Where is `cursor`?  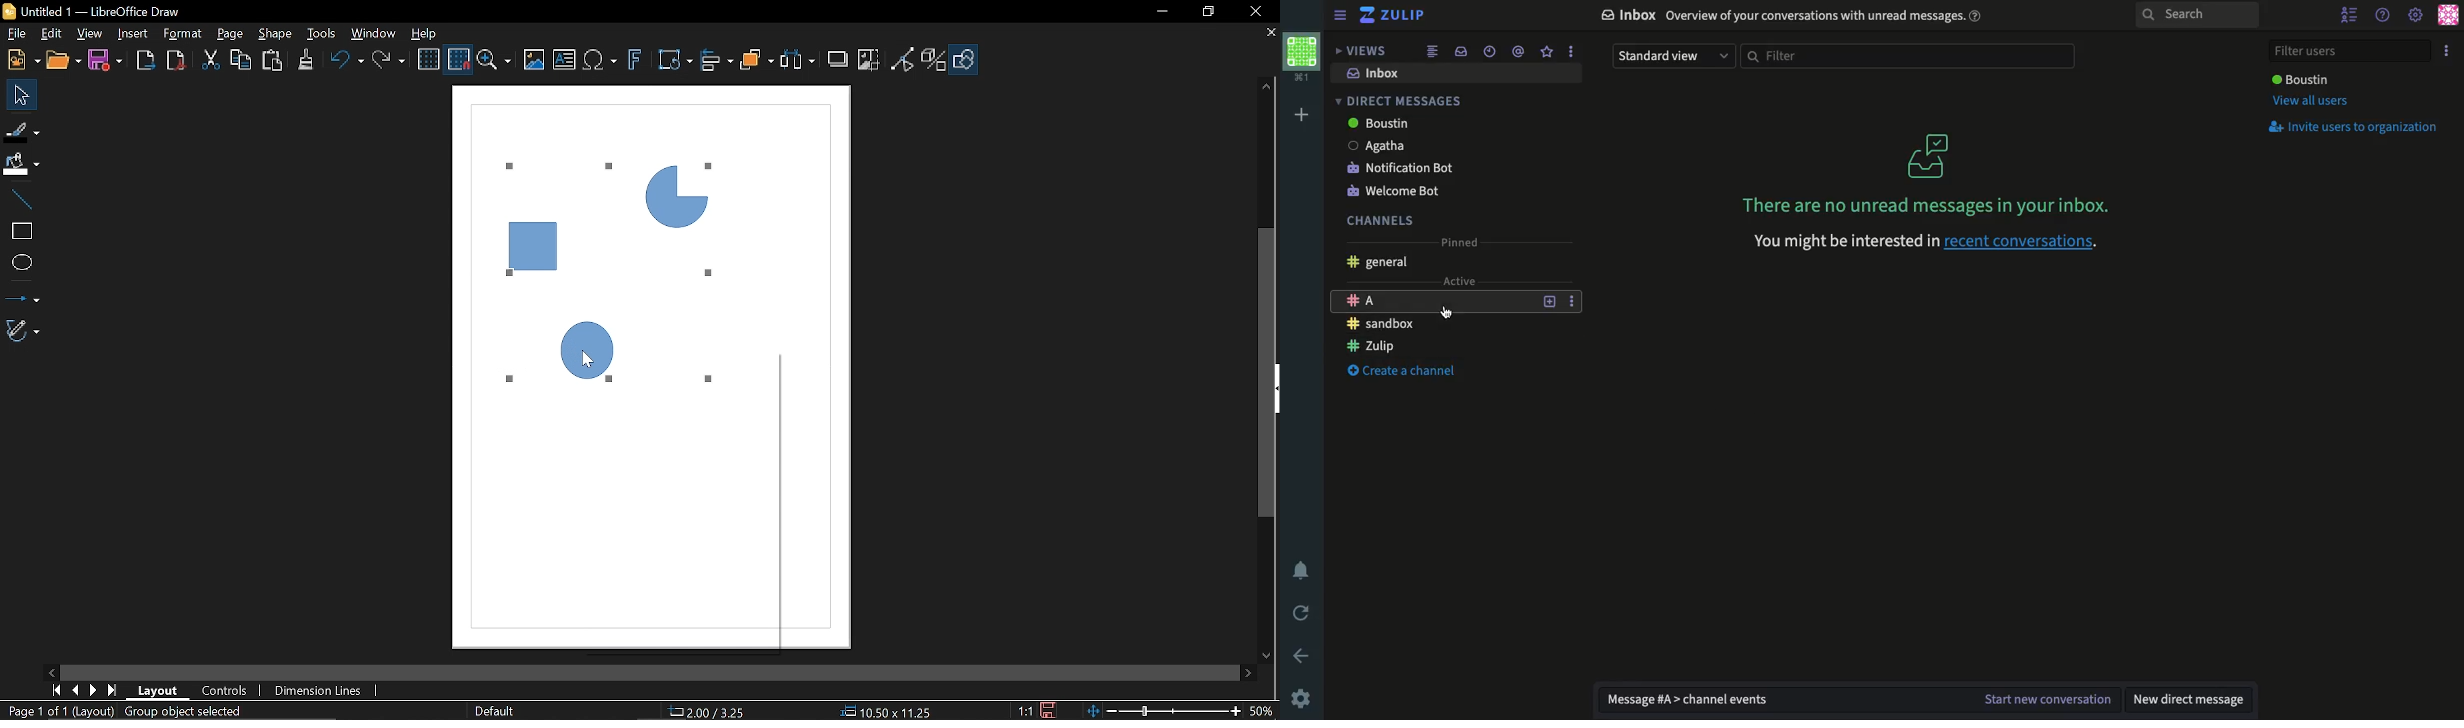 cursor is located at coordinates (589, 358).